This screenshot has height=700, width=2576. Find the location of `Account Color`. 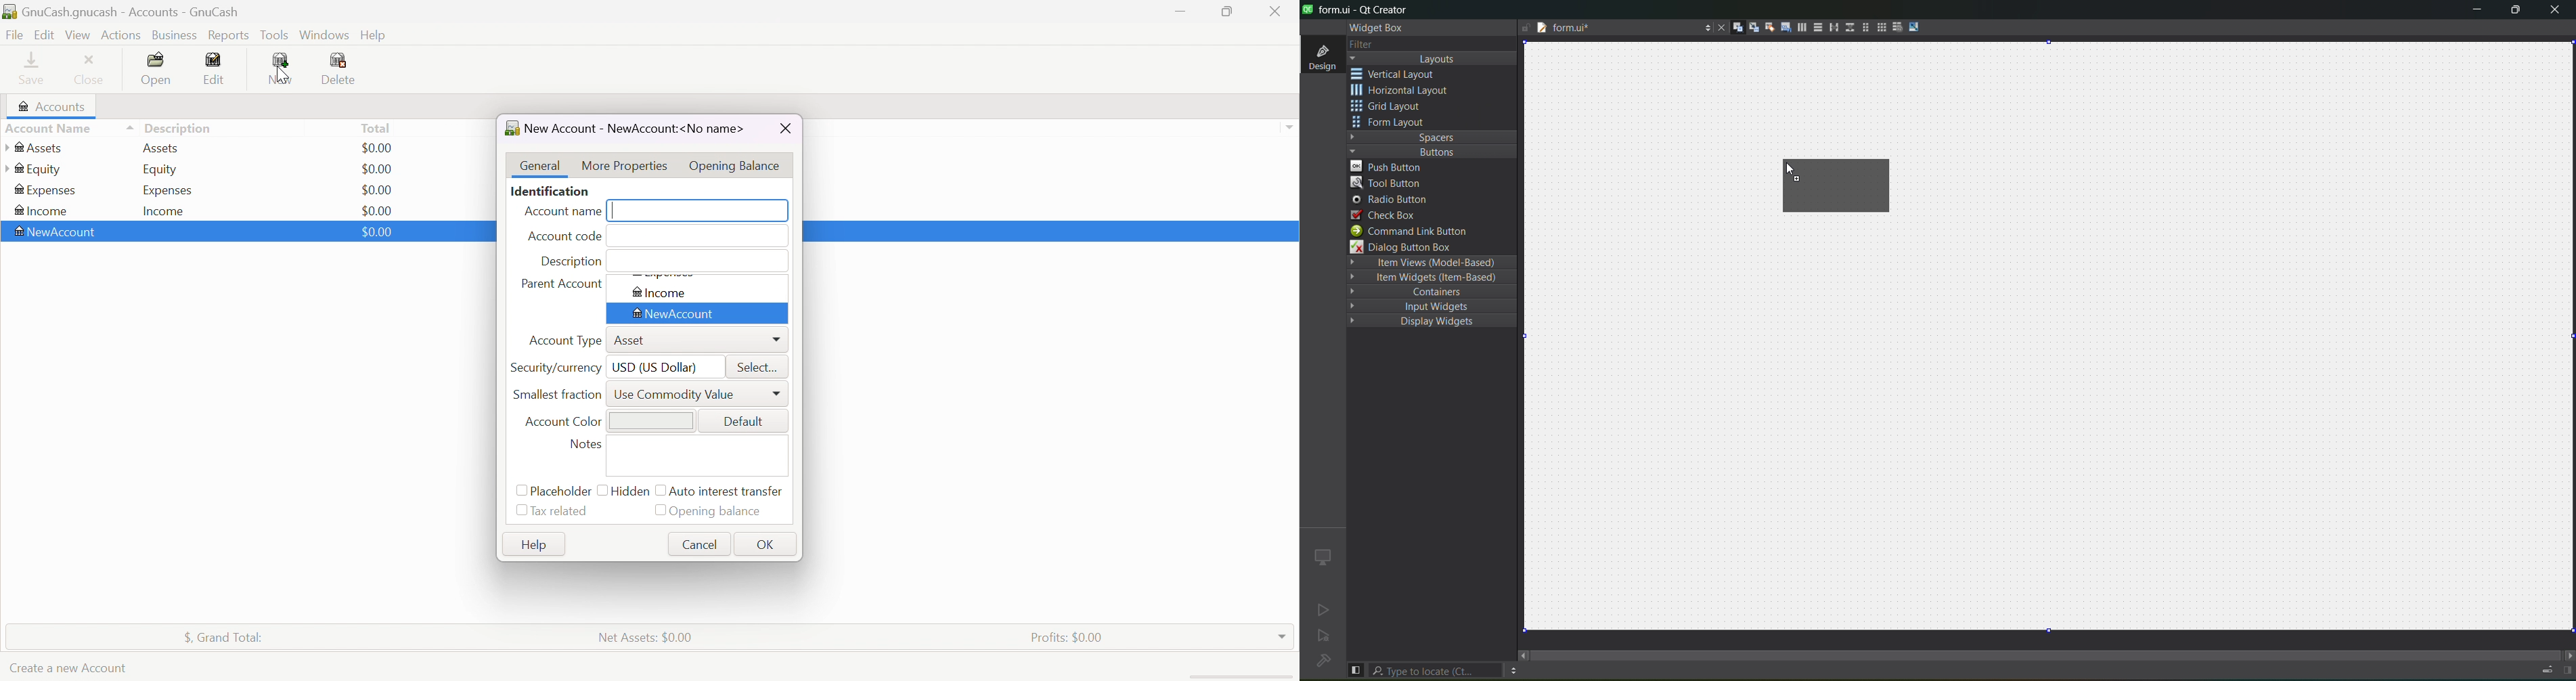

Account Color is located at coordinates (563, 423).